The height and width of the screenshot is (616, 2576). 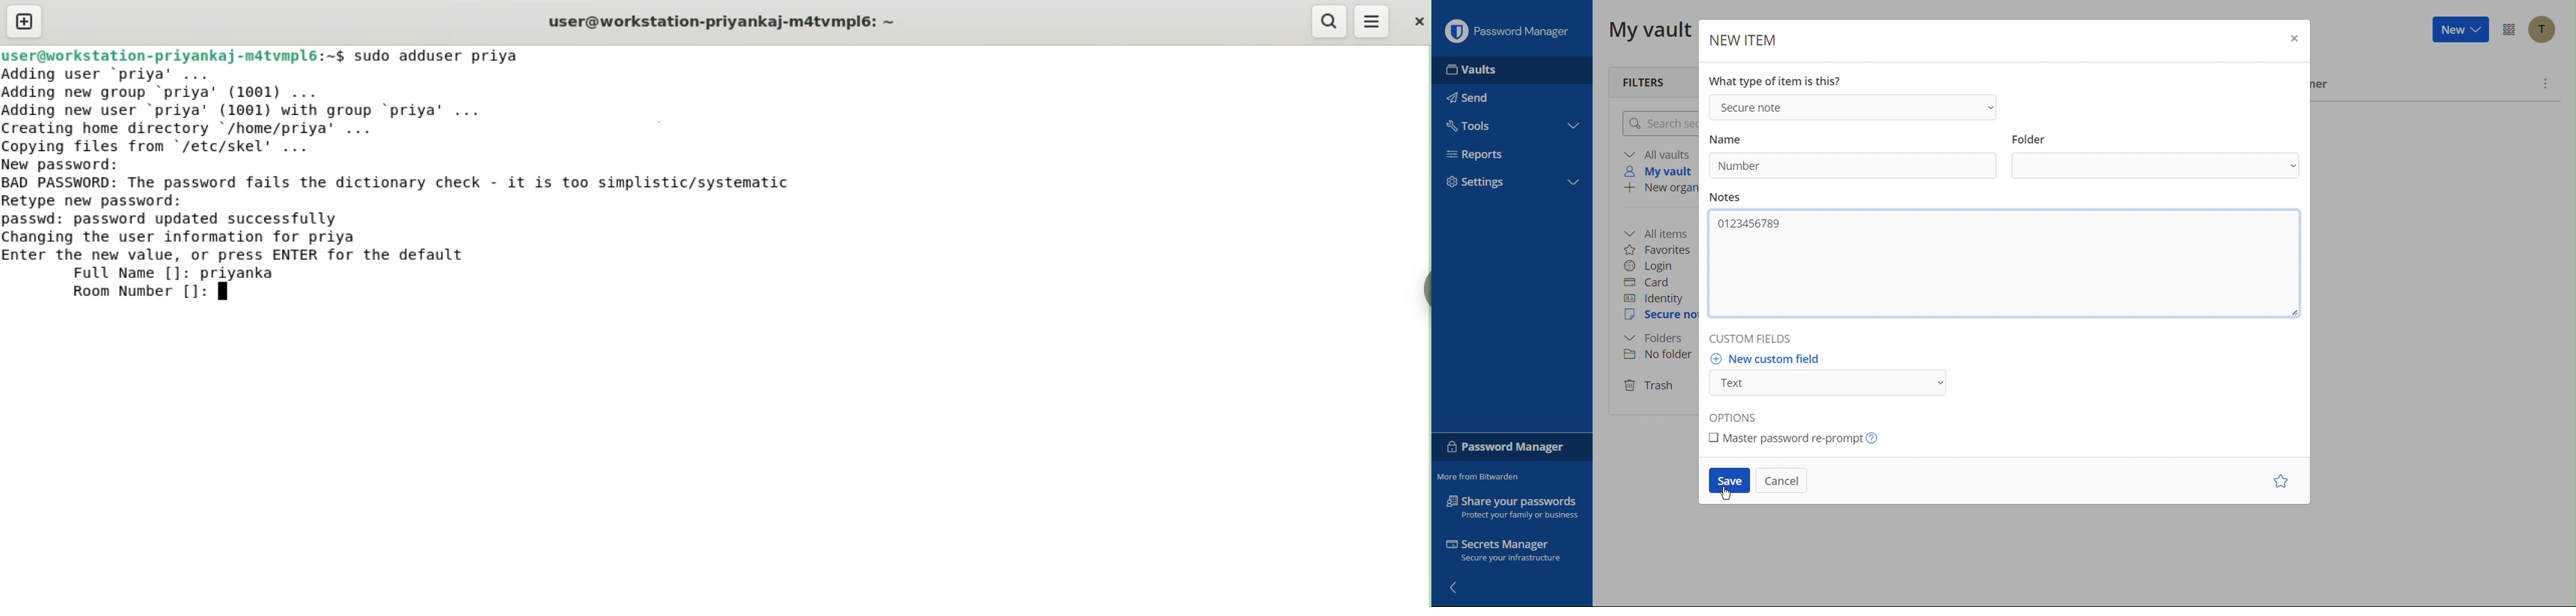 What do you see at coordinates (1658, 123) in the screenshot?
I see `Search logins` at bounding box center [1658, 123].